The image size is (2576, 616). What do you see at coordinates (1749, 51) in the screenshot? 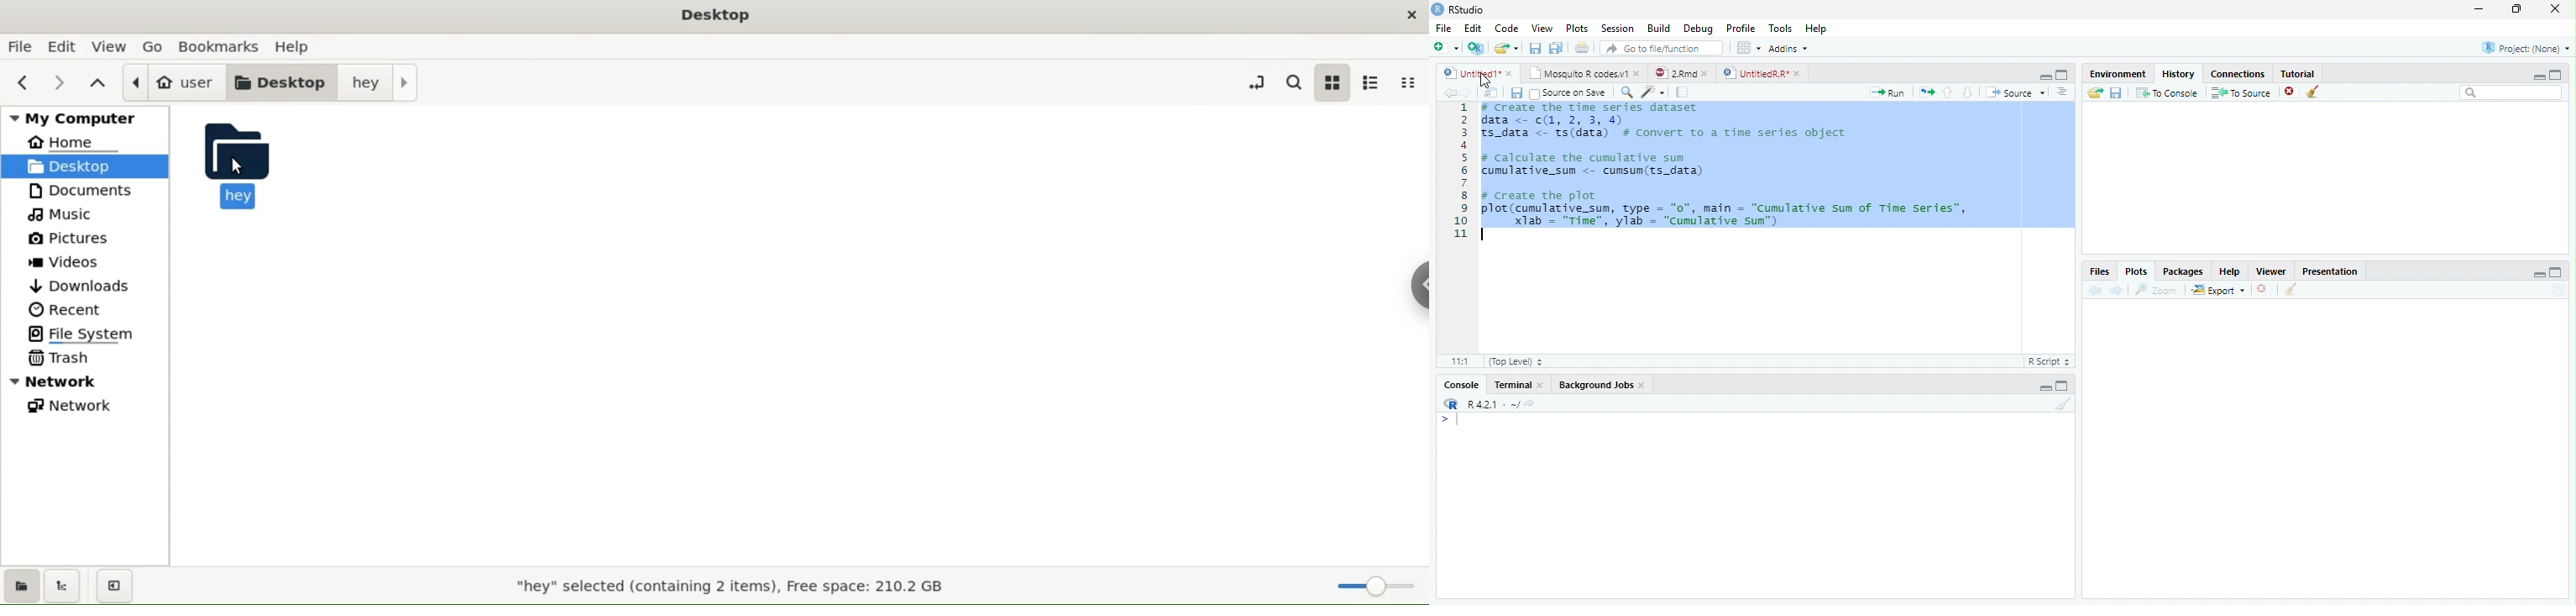
I see `workspace panes` at bounding box center [1749, 51].